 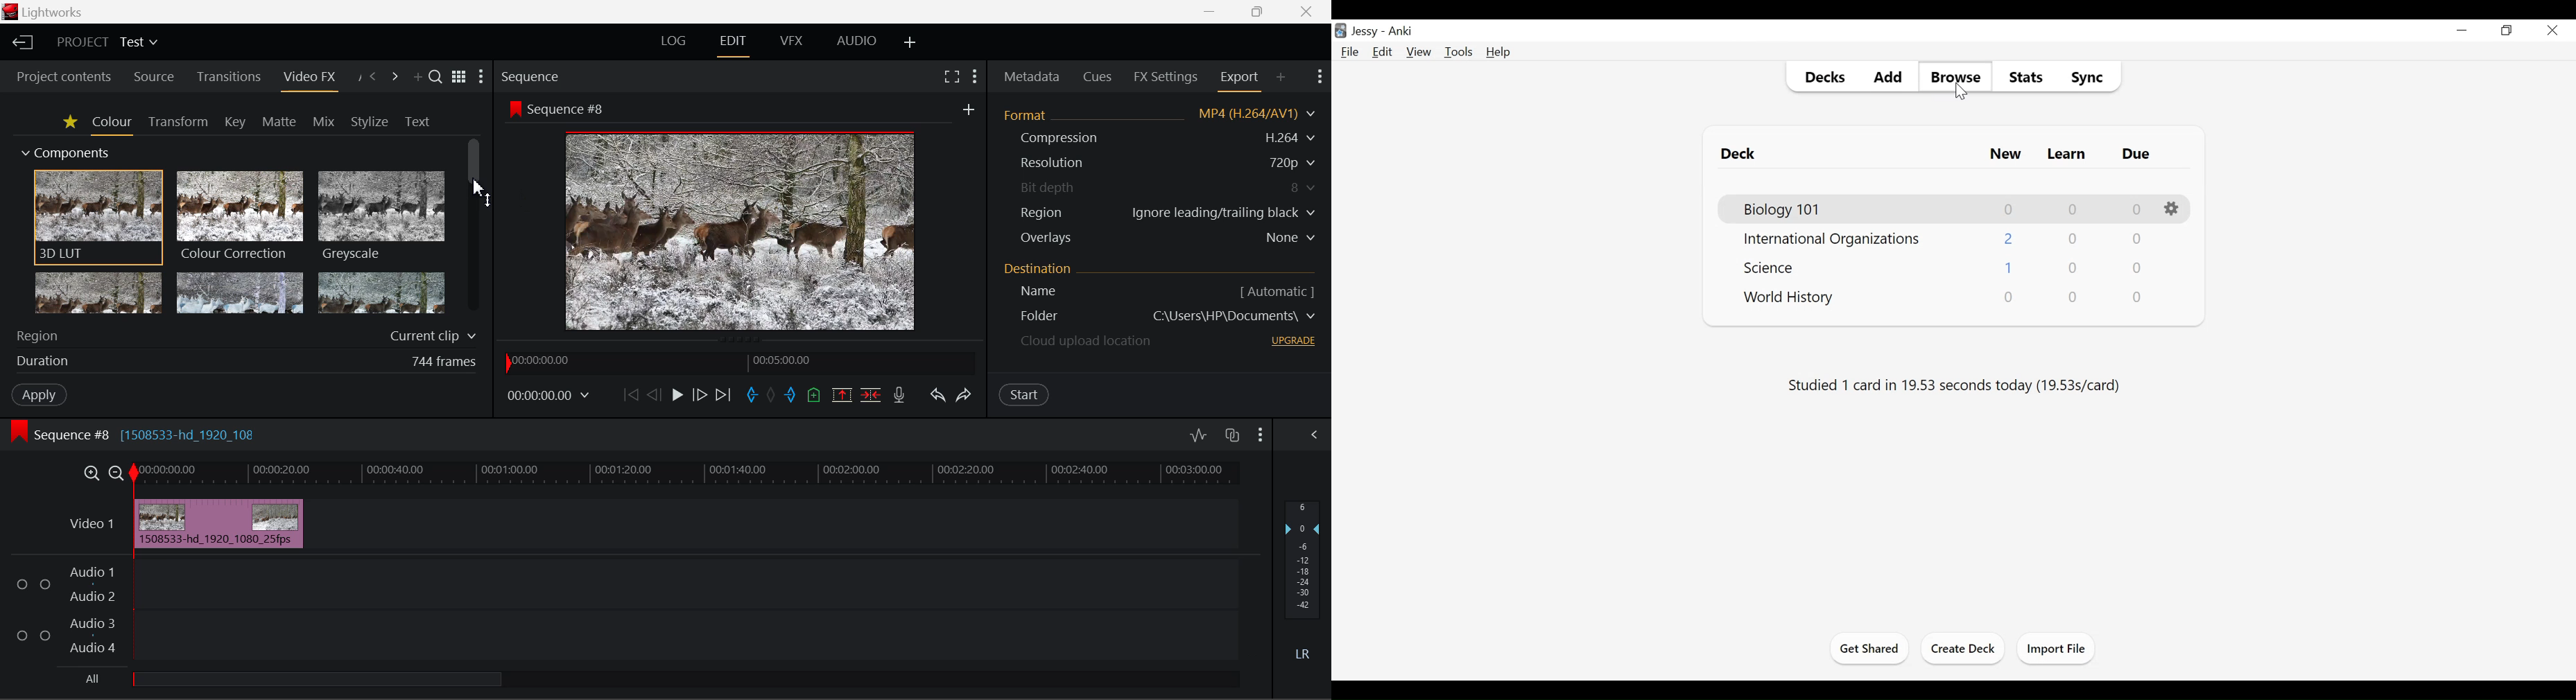 I want to click on Go Back, so click(x=654, y=395).